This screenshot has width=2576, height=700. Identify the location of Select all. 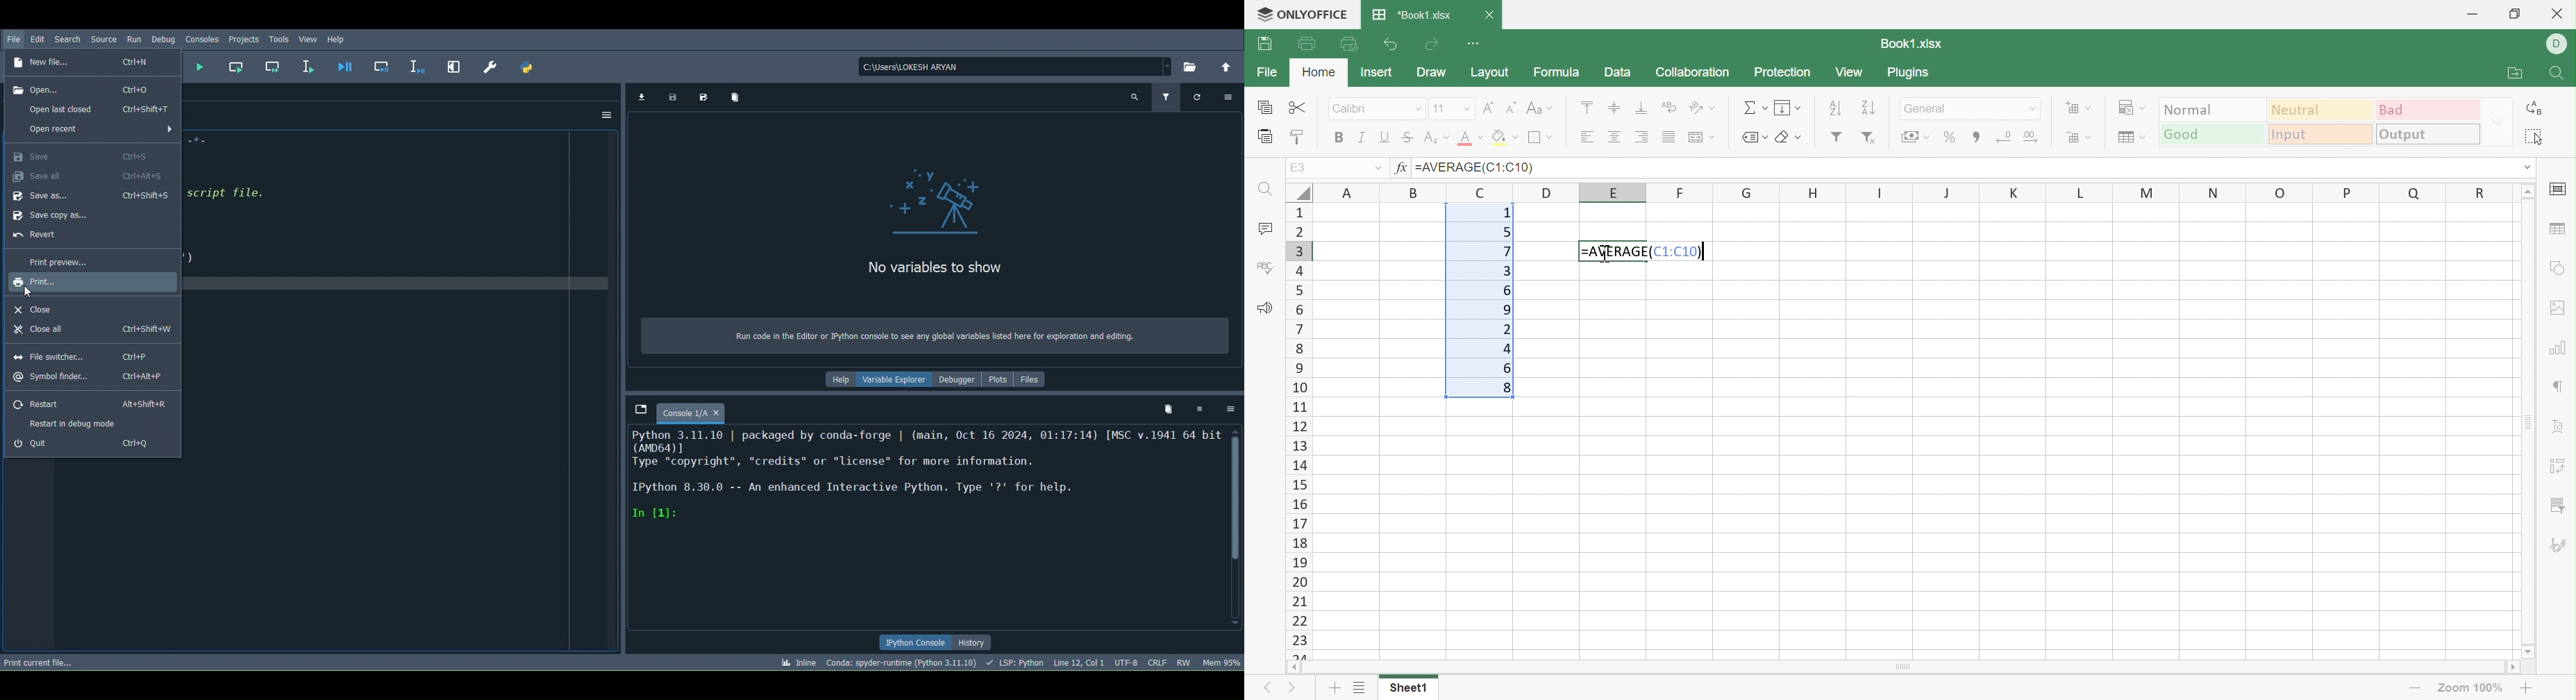
(2534, 139).